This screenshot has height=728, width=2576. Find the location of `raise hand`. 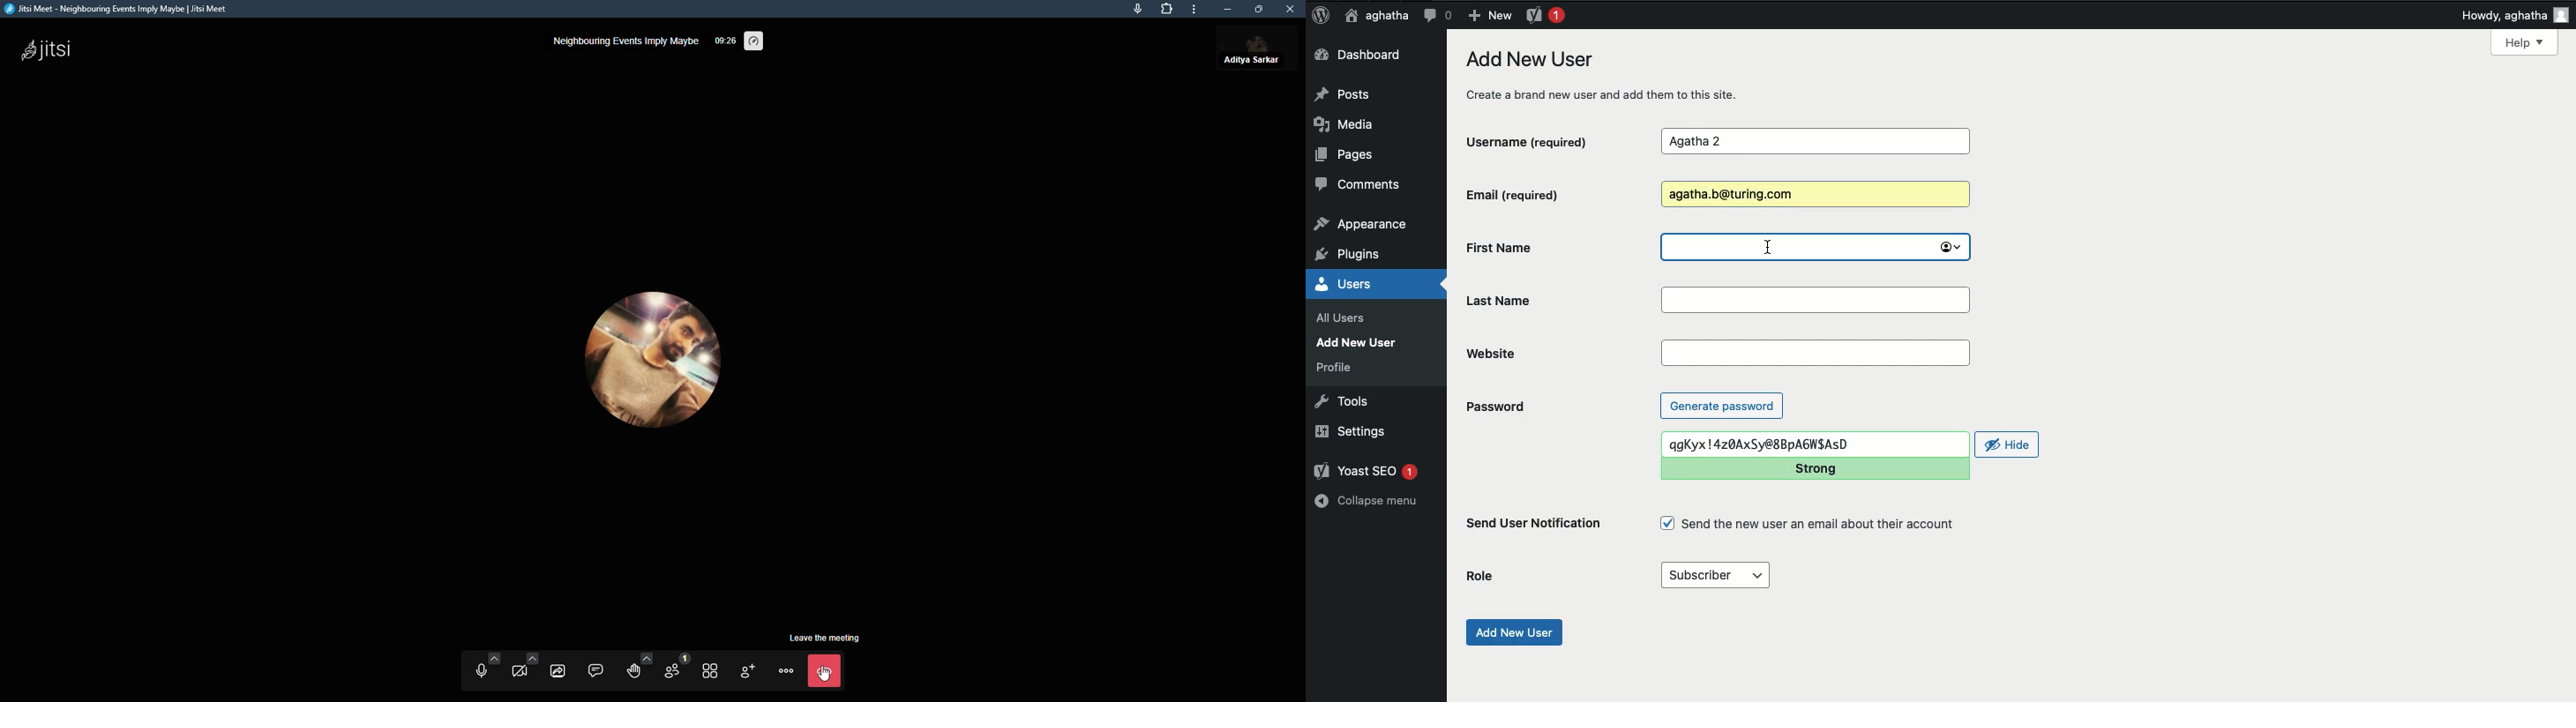

raise hand is located at coordinates (635, 666).